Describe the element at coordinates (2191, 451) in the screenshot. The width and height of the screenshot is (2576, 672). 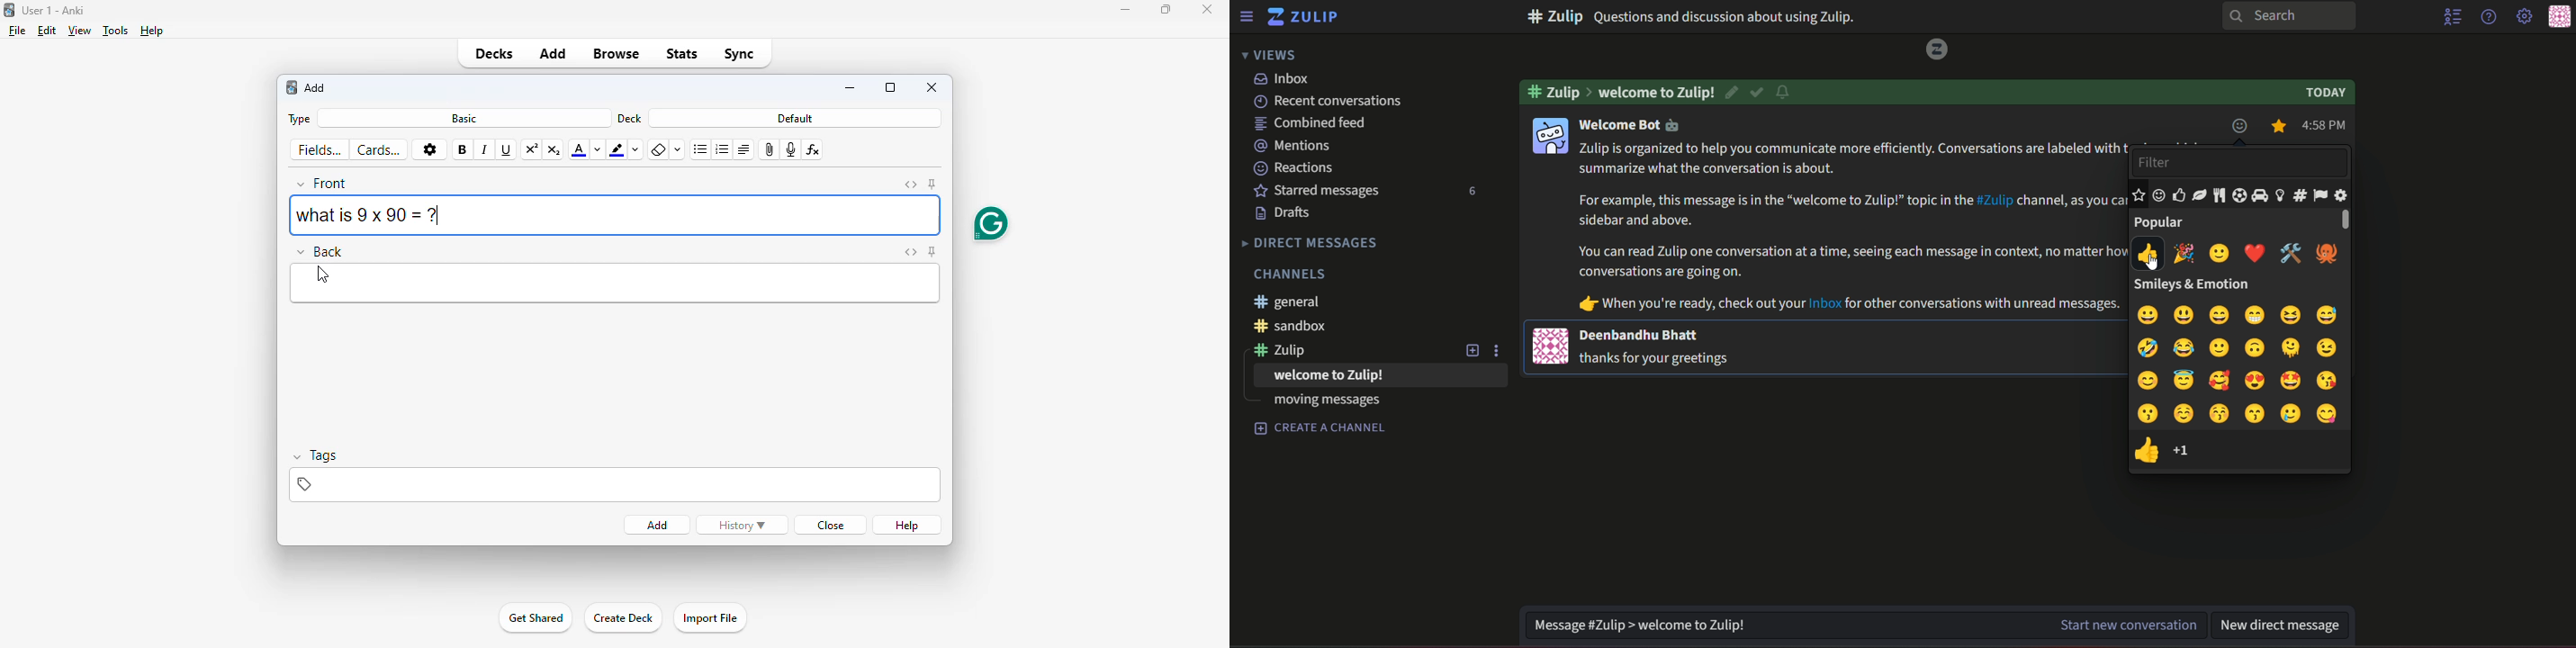
I see `number` at that location.